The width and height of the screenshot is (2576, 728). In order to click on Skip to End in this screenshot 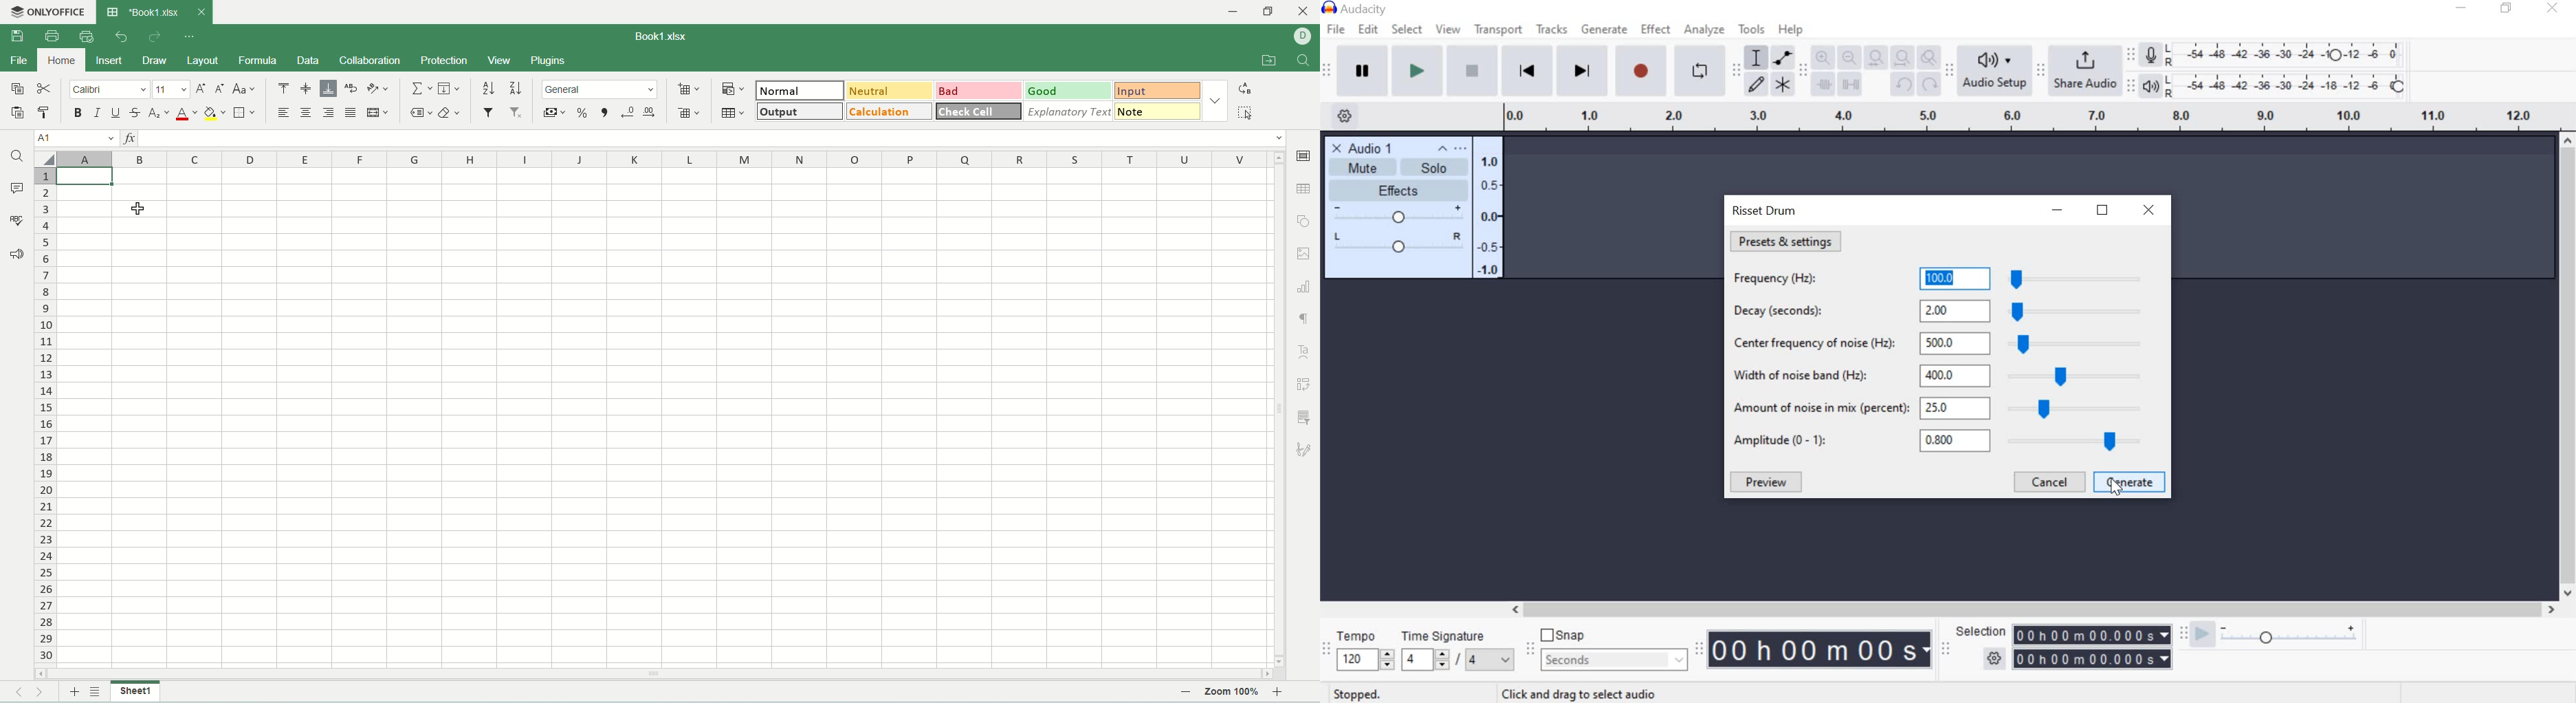, I will do `click(1582, 70)`.